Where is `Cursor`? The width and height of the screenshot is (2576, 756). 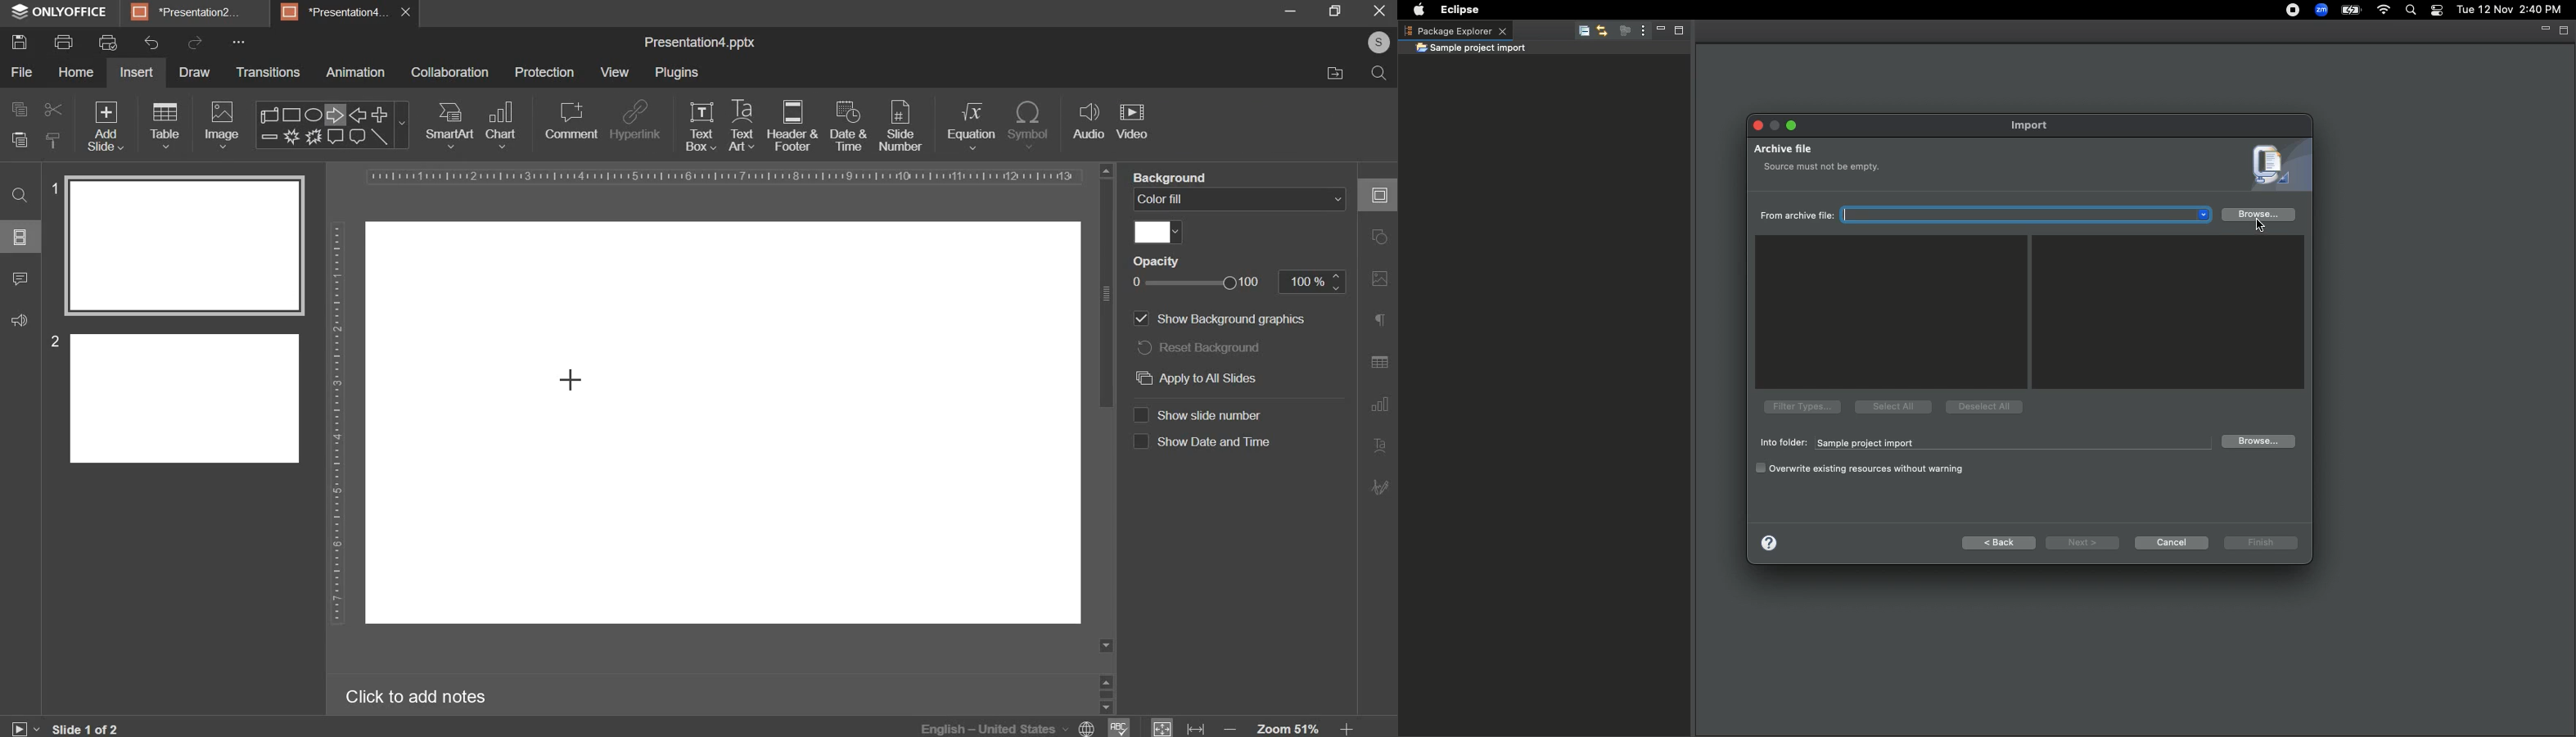 Cursor is located at coordinates (572, 379).